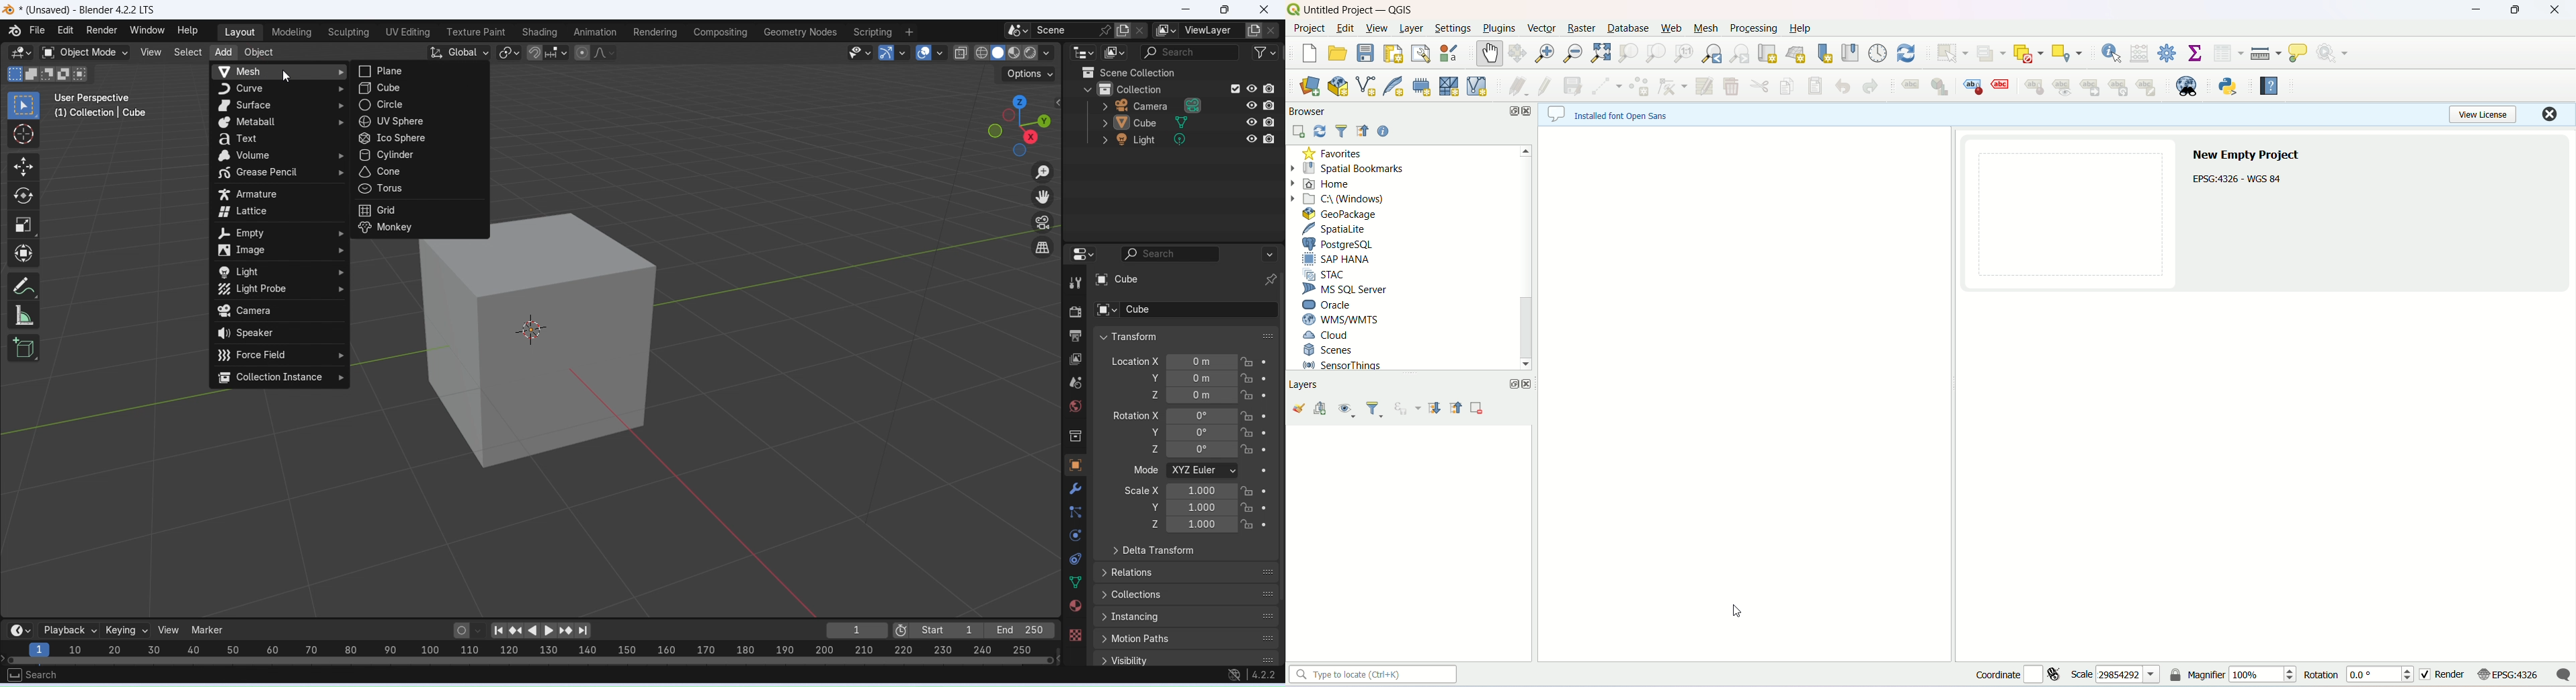 Image resolution: width=2576 pixels, height=700 pixels. I want to click on grid, so click(418, 211).